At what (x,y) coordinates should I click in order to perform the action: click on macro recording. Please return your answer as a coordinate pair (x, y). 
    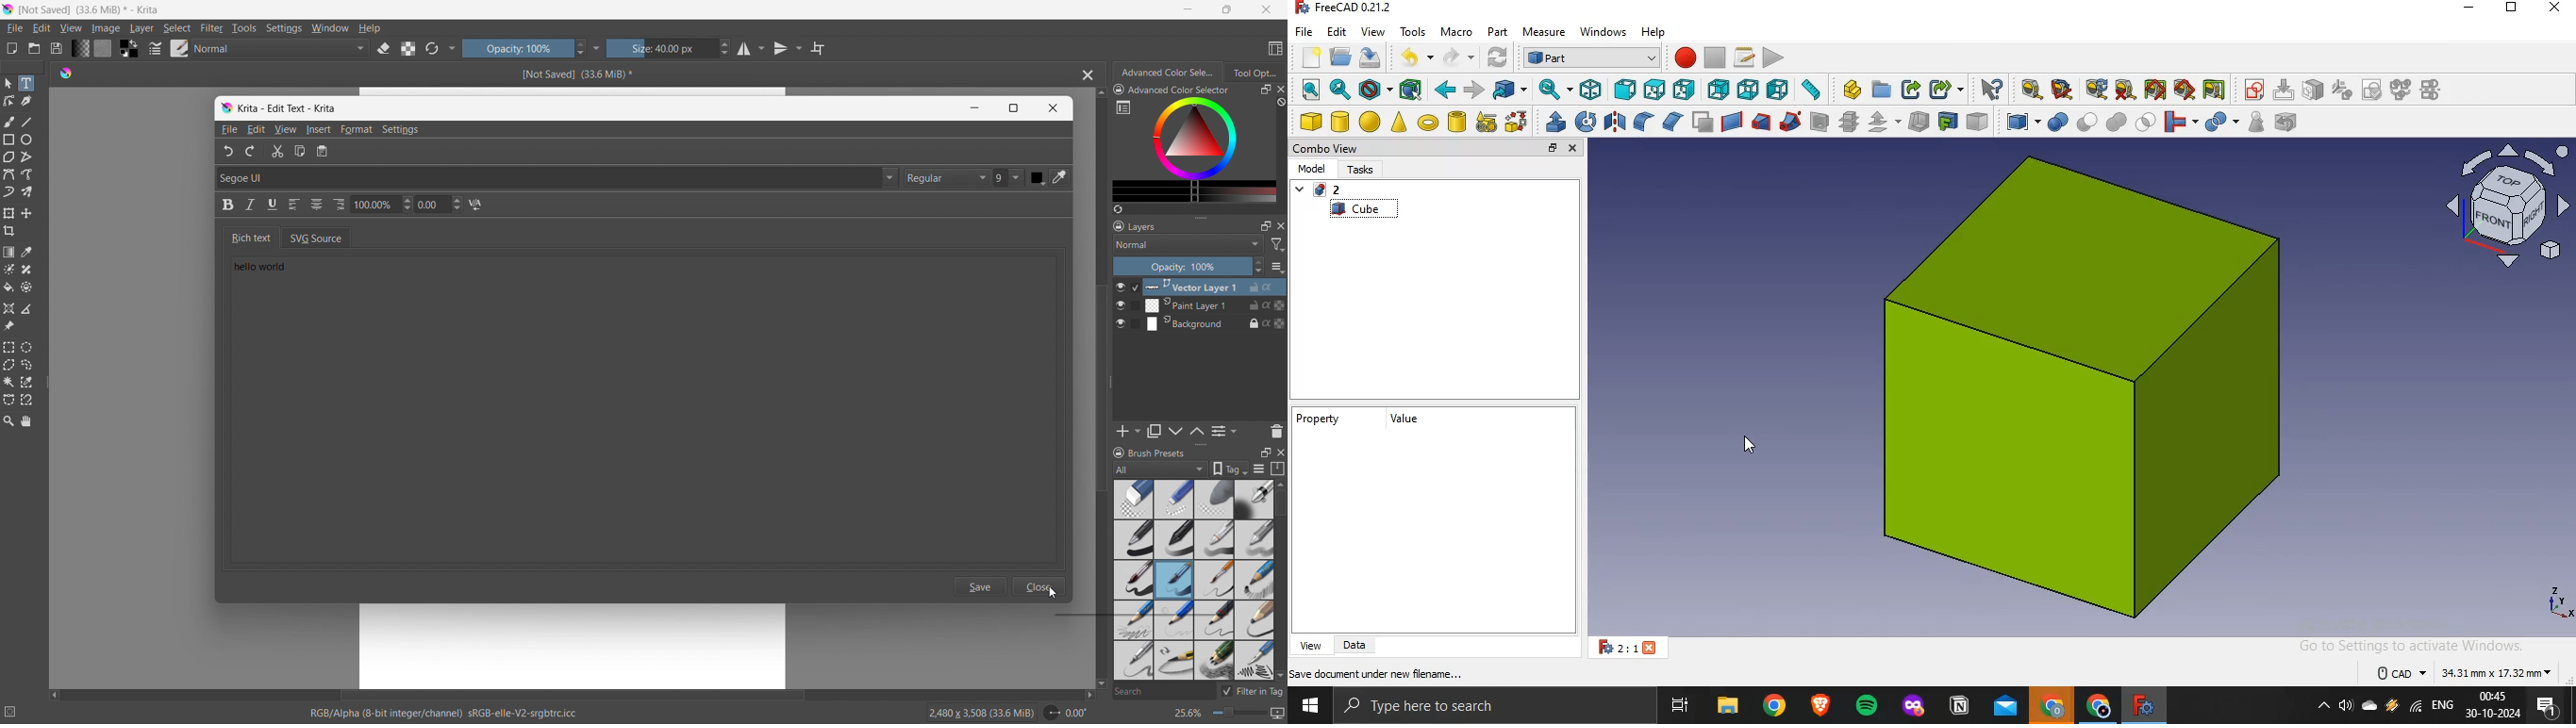
    Looking at the image, I should click on (1687, 58).